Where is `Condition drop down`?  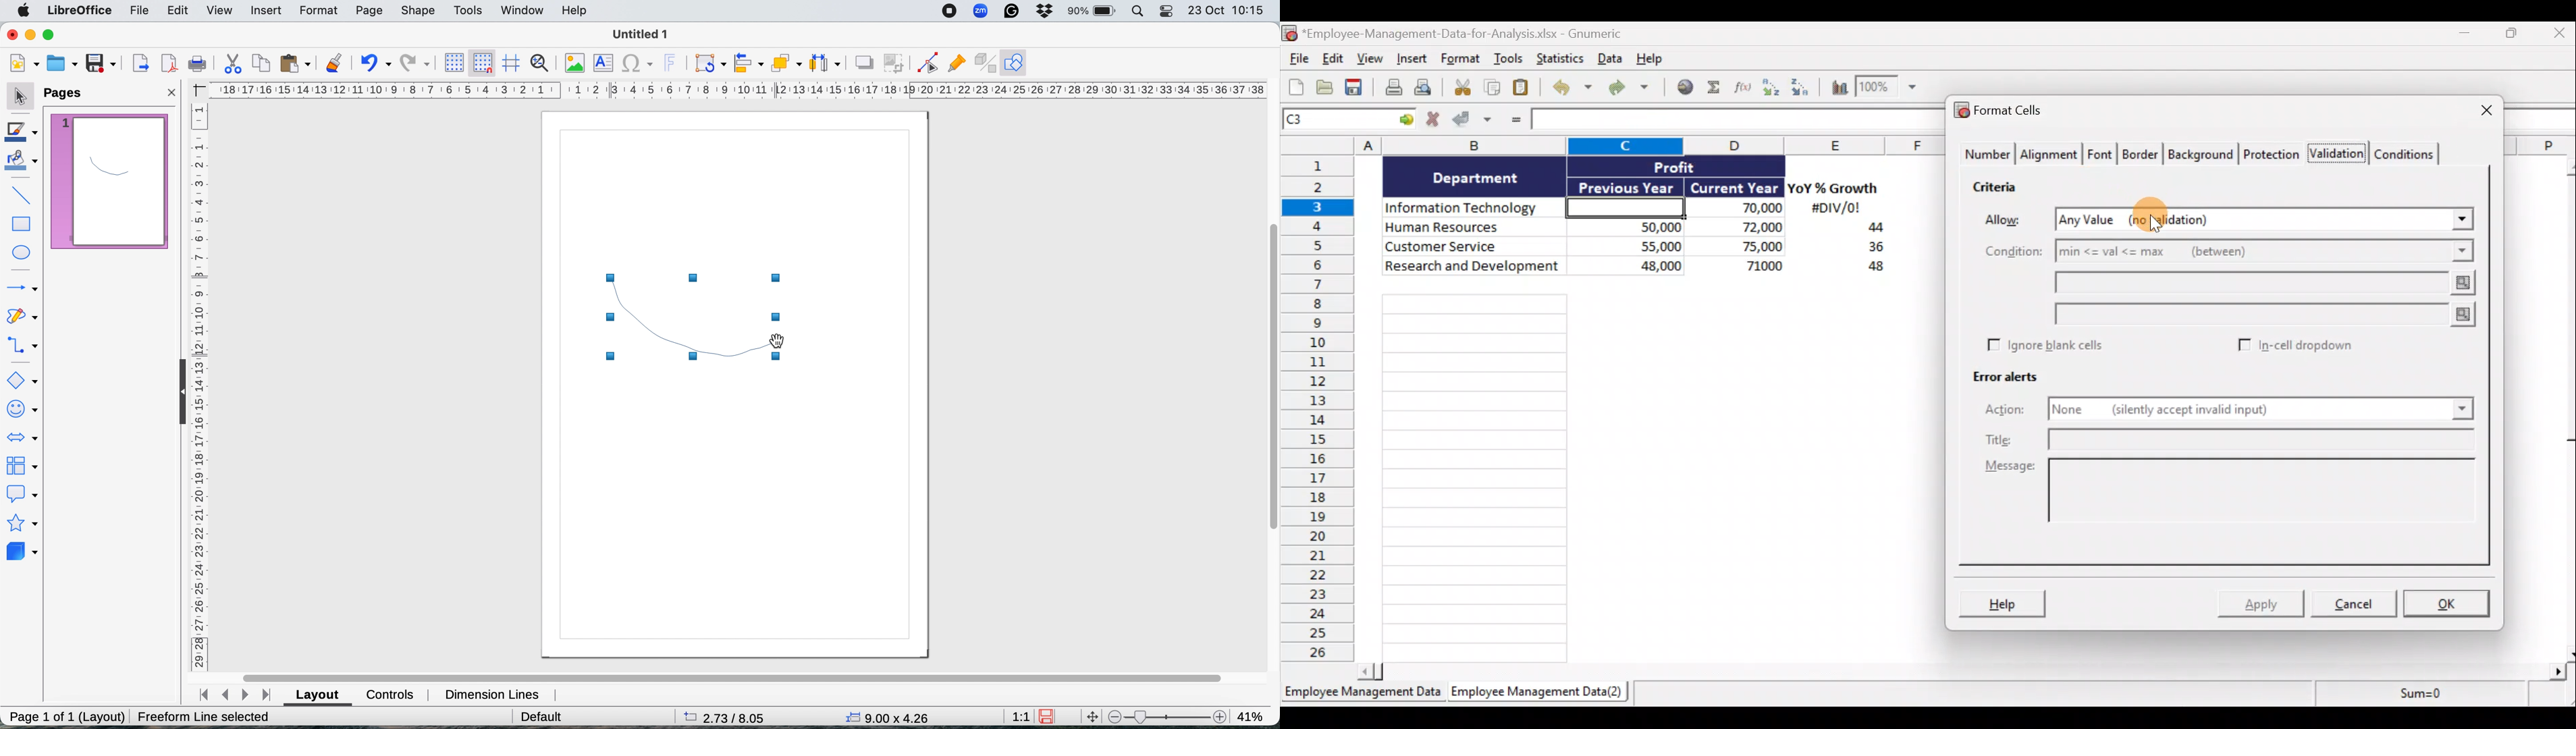 Condition drop down is located at coordinates (2463, 252).